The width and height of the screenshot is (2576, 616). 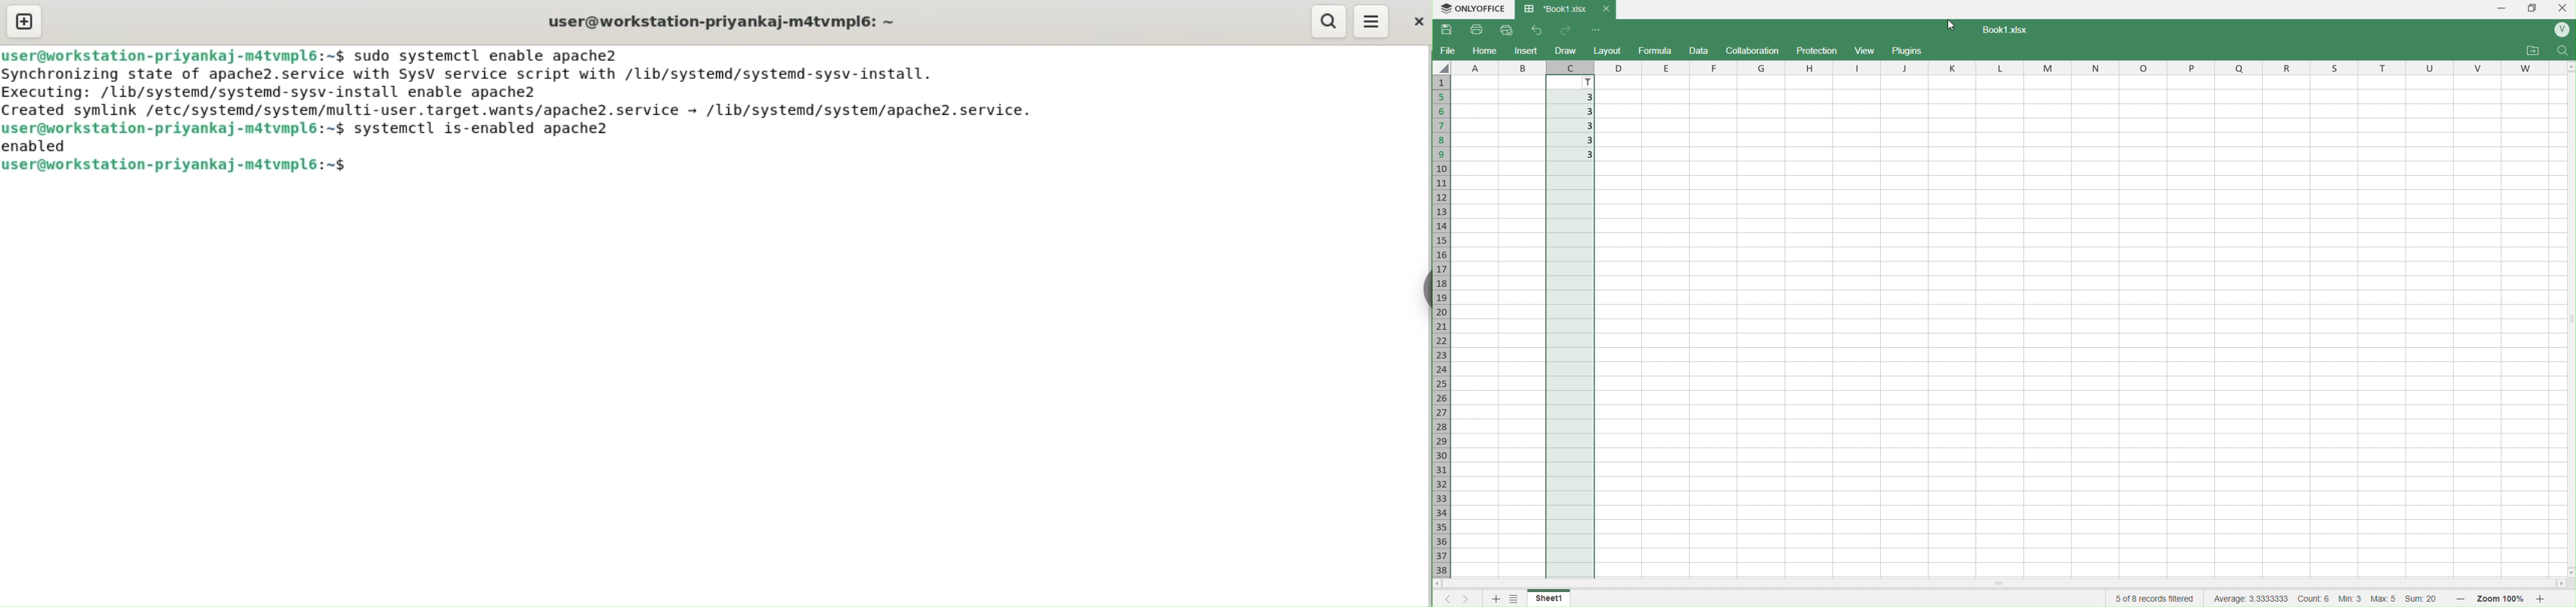 I want to click on close, so click(x=1416, y=20).